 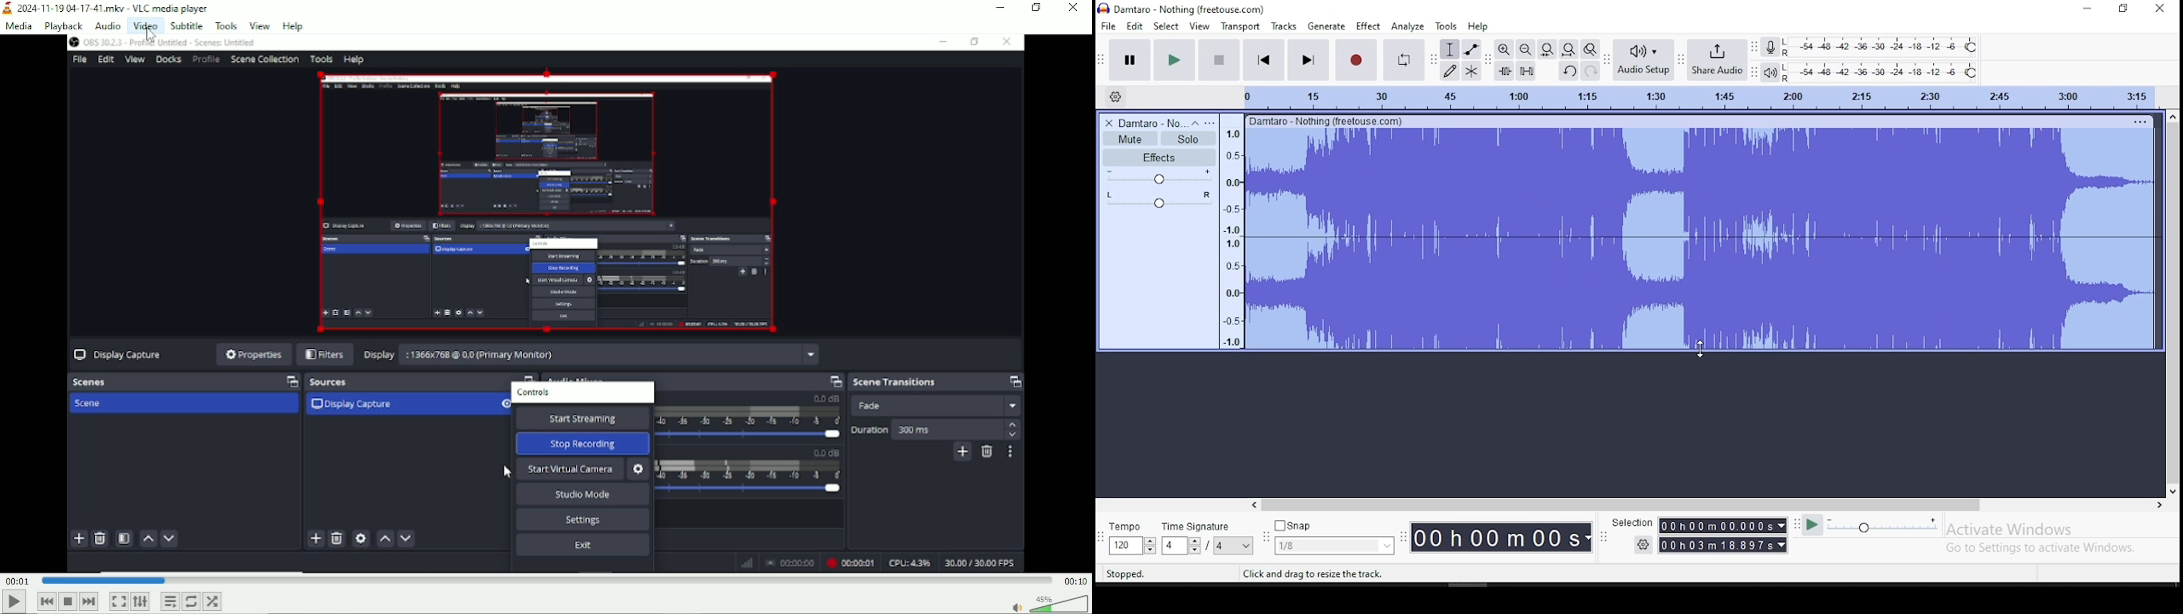 What do you see at coordinates (1257, 505) in the screenshot?
I see `left` at bounding box center [1257, 505].